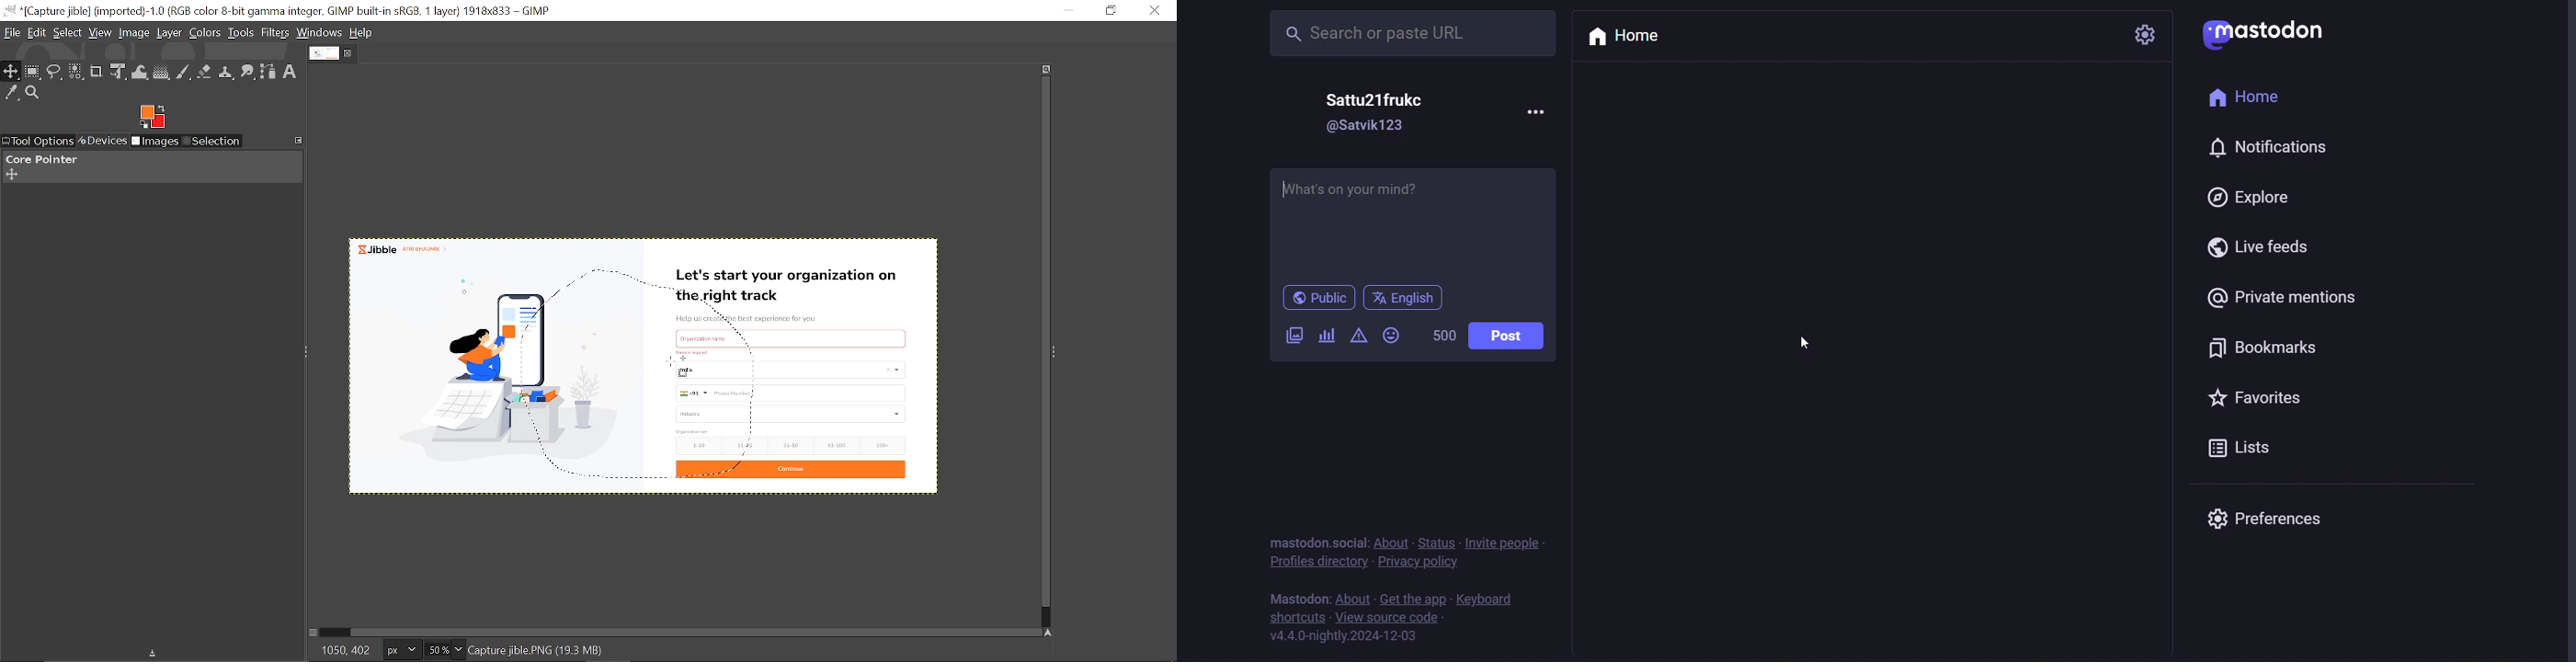 This screenshot has width=2576, height=672. What do you see at coordinates (1390, 542) in the screenshot?
I see `about` at bounding box center [1390, 542].